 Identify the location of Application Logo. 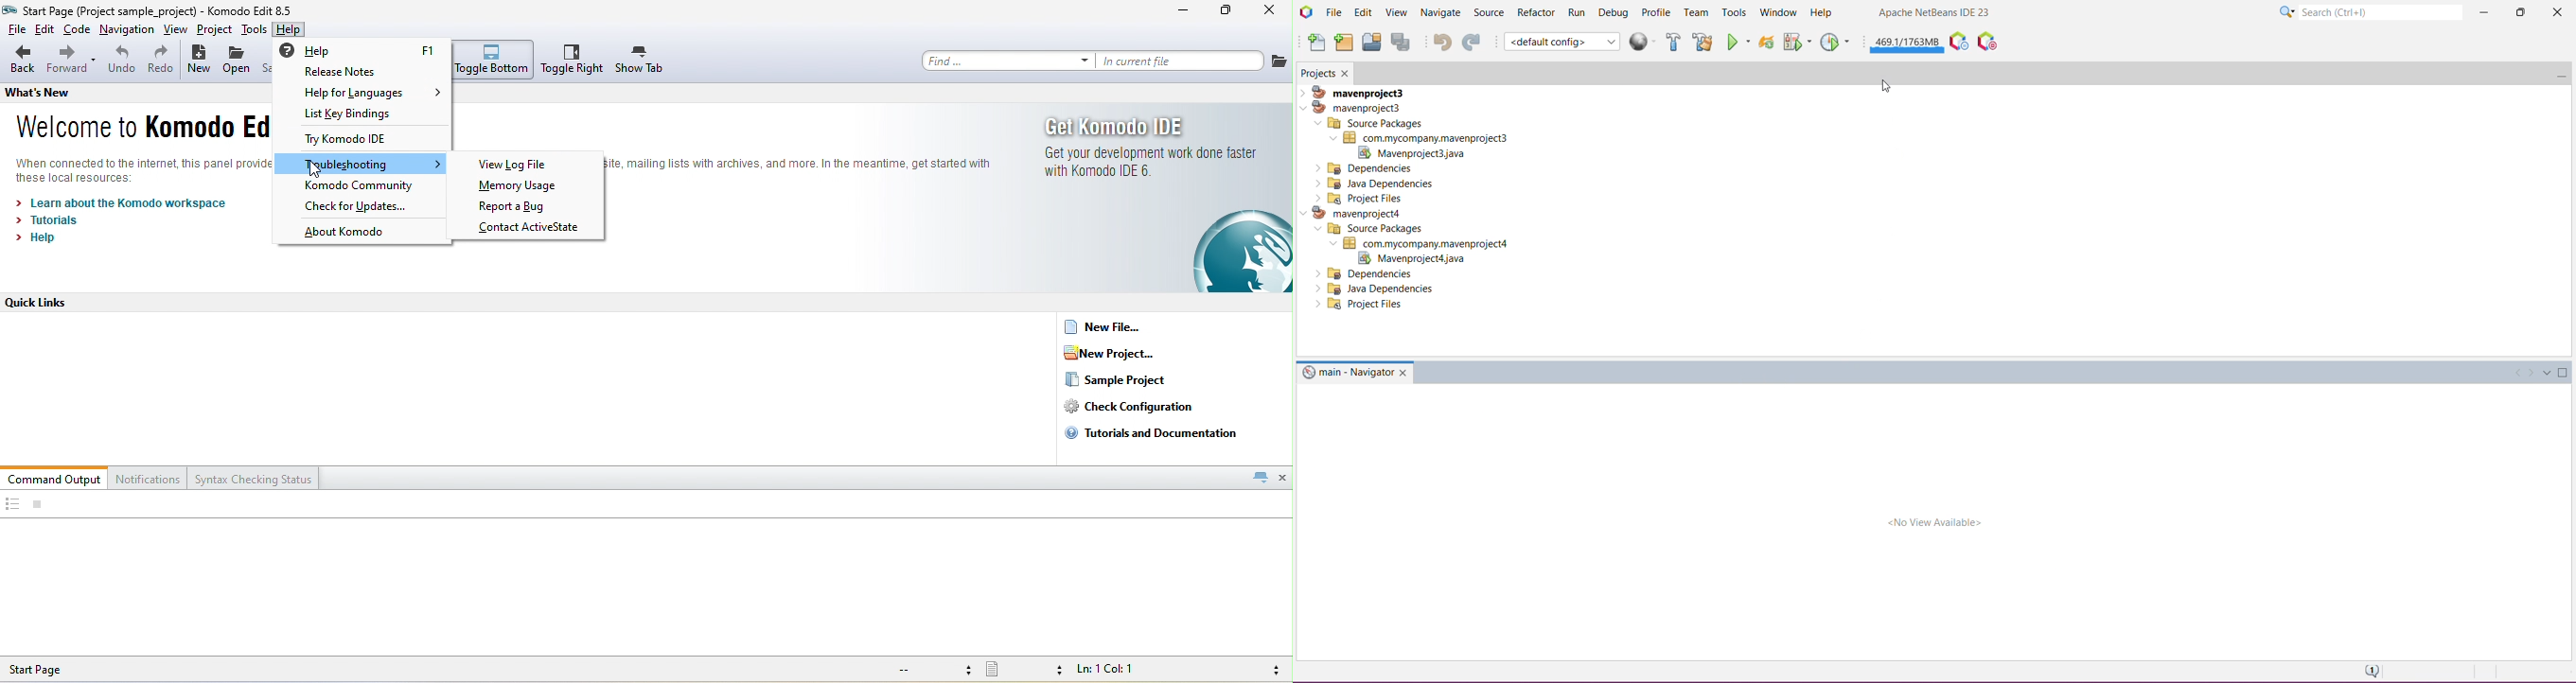
(1305, 12).